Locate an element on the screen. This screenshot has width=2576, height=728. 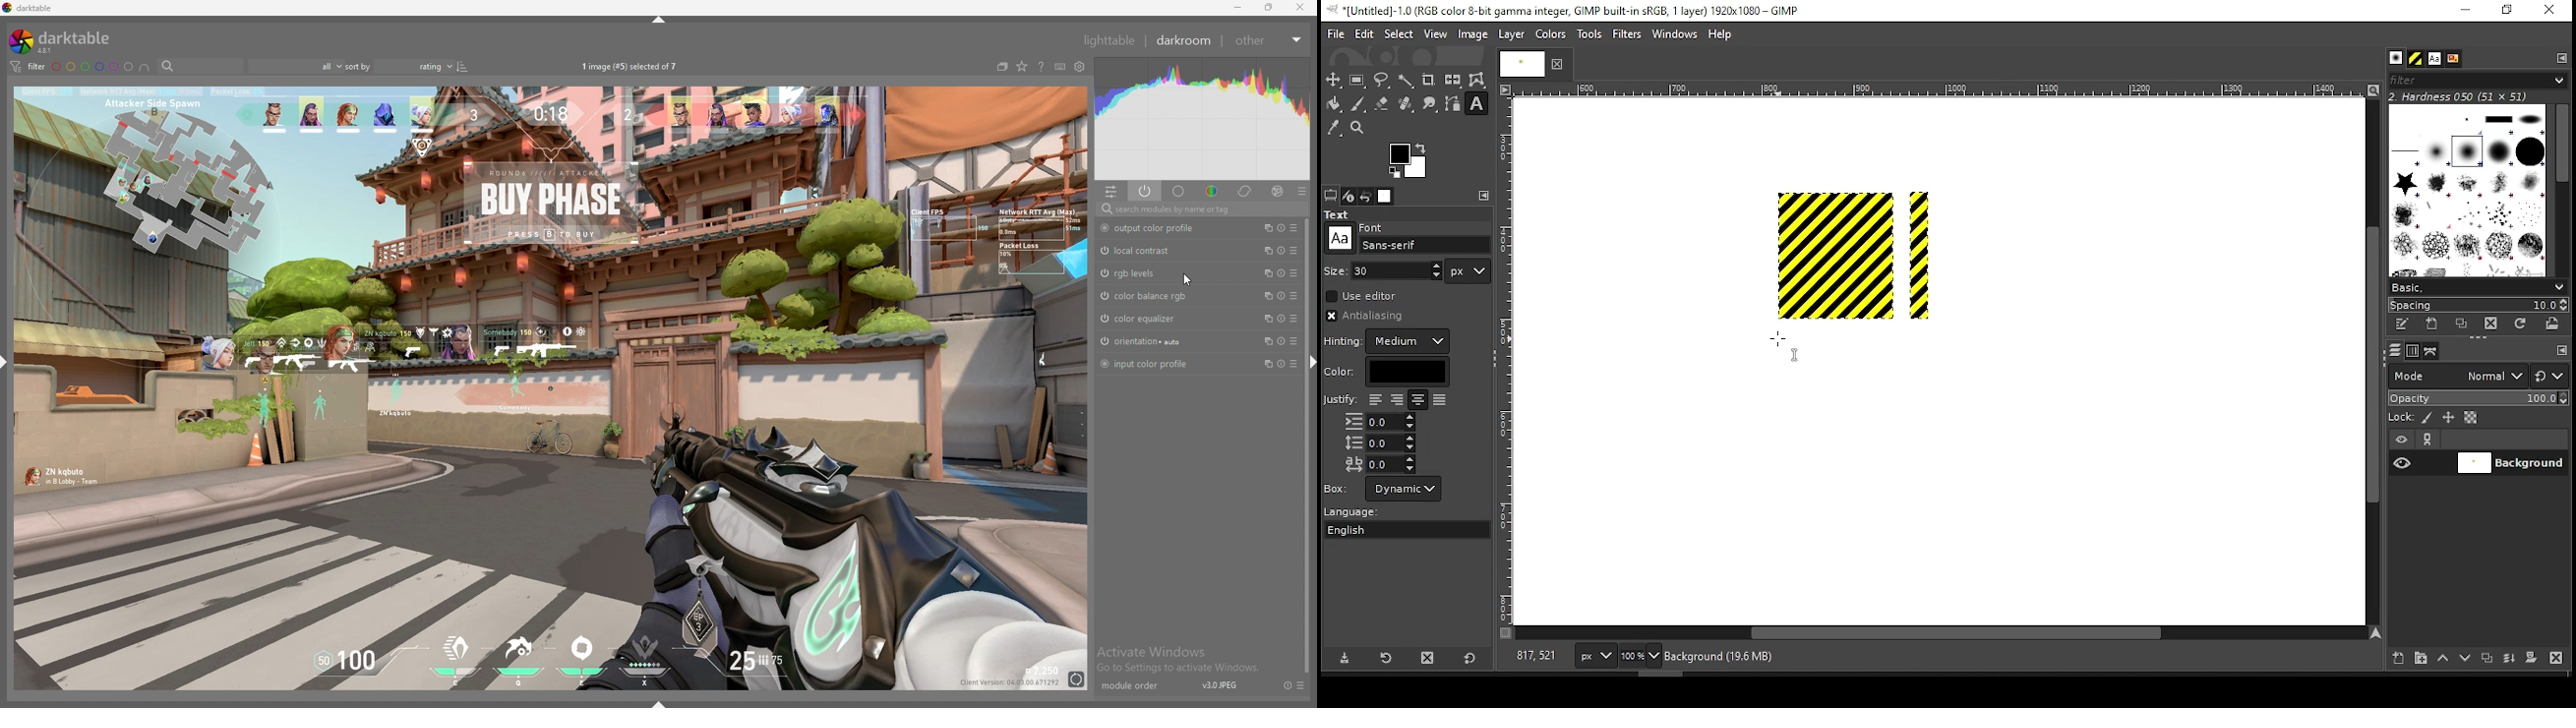
multiple instances action is located at coordinates (1266, 364).